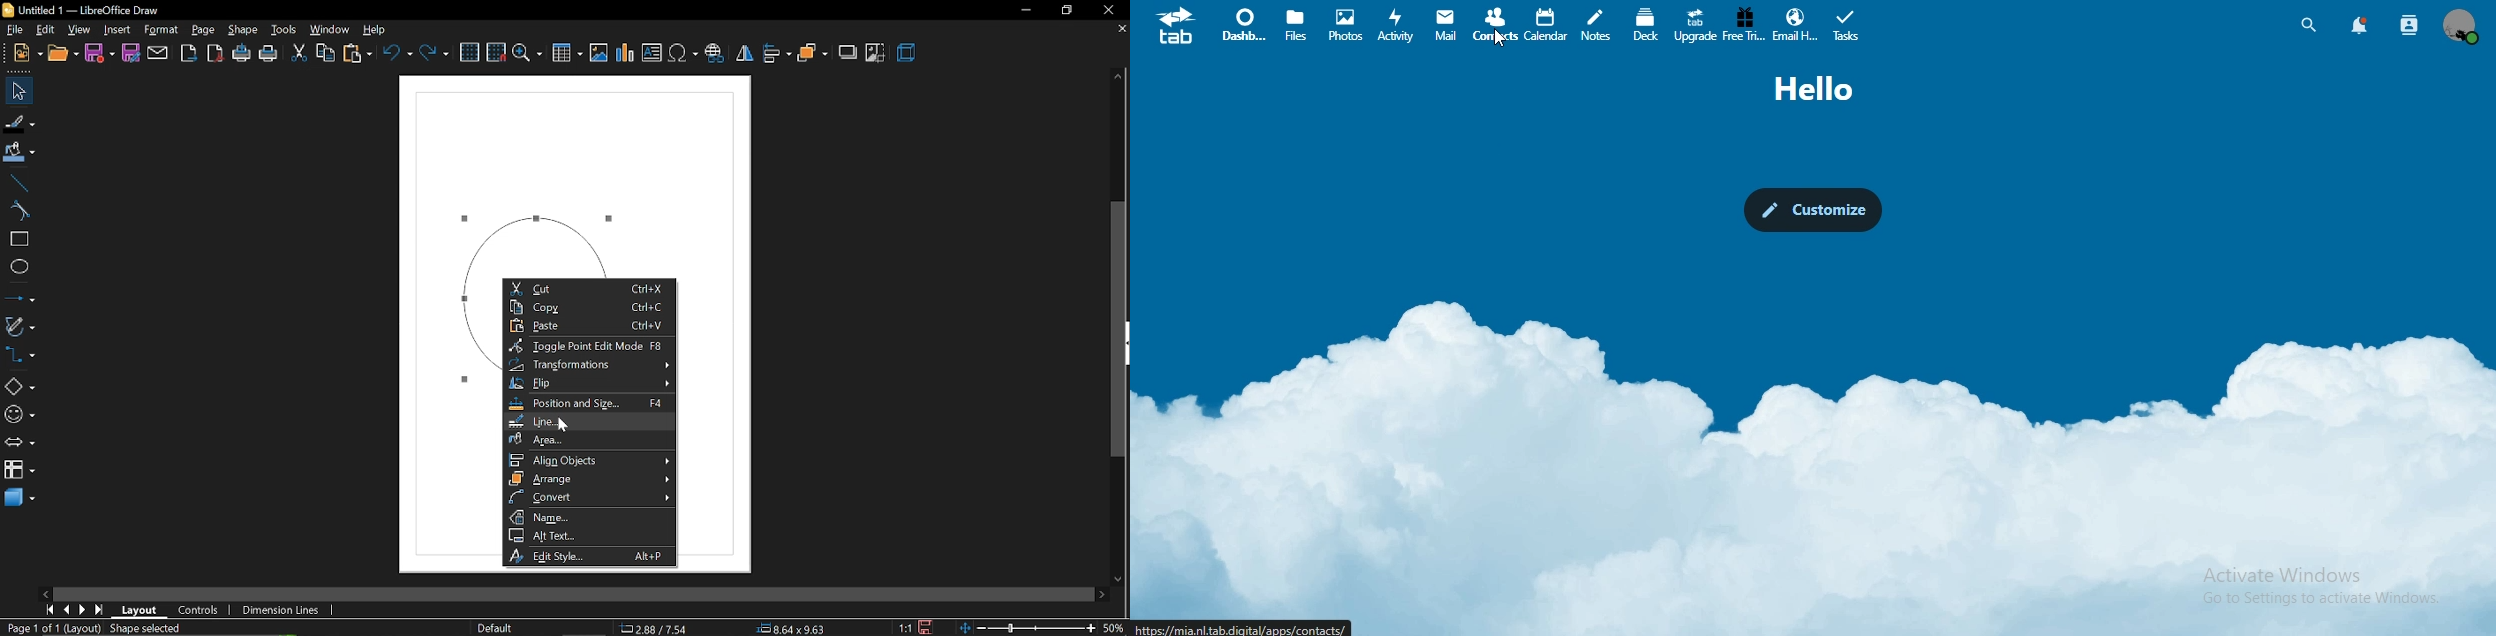  What do you see at coordinates (214, 55) in the screenshot?
I see `export as` at bounding box center [214, 55].